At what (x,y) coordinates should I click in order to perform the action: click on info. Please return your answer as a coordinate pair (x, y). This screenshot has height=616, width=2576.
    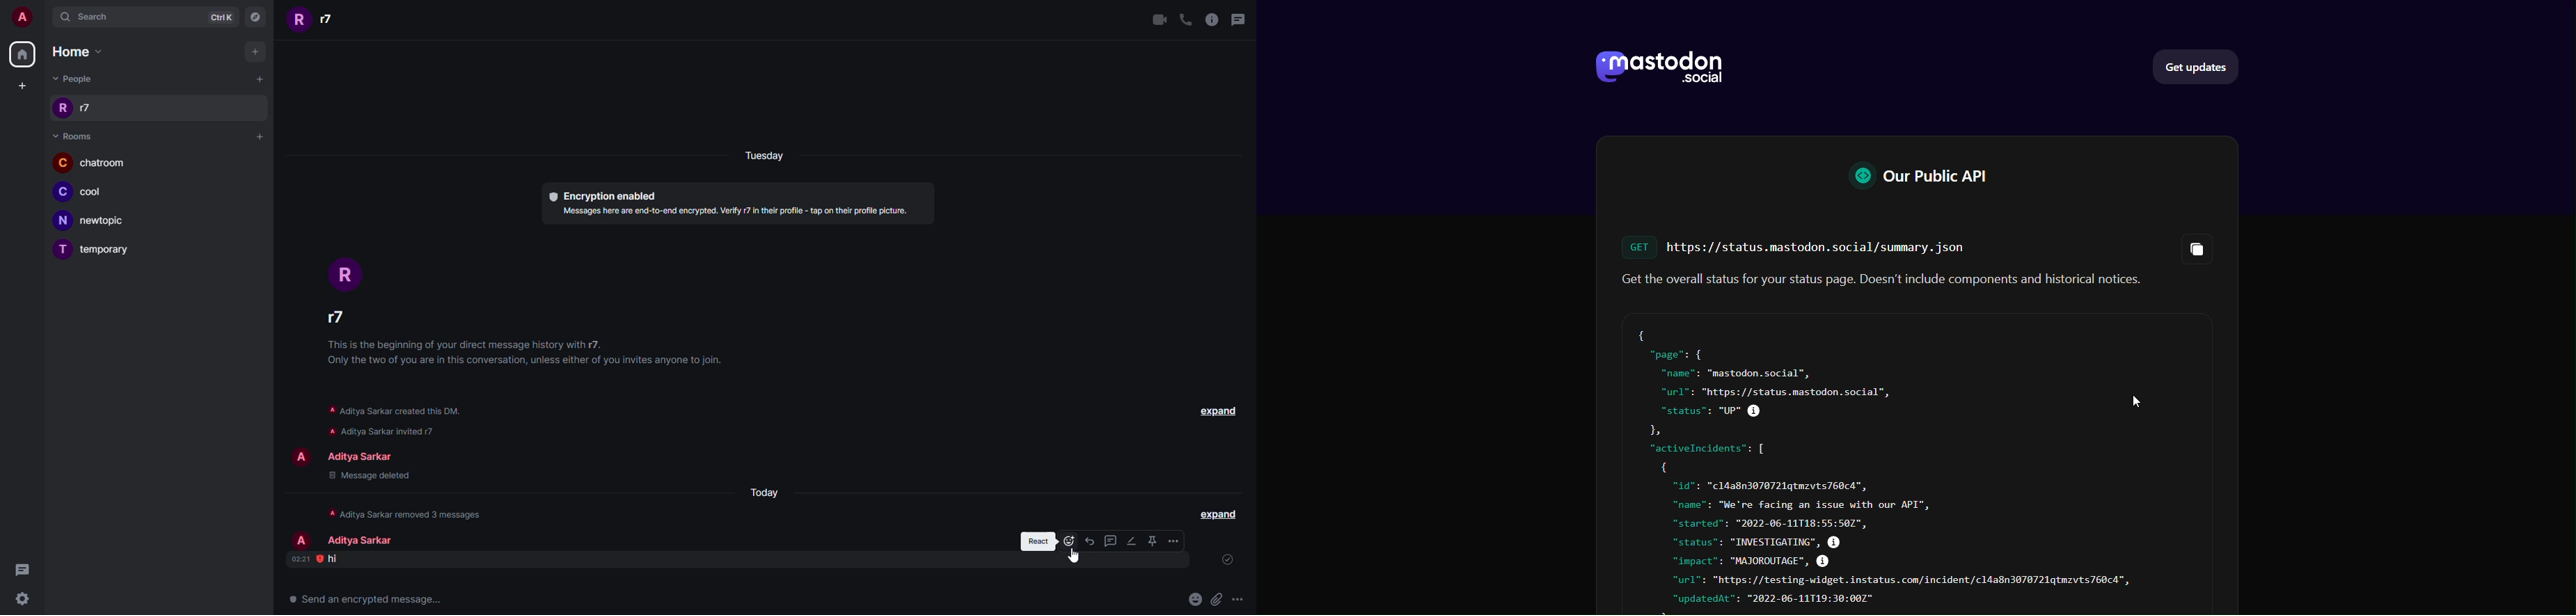
    Looking at the image, I should click on (395, 410).